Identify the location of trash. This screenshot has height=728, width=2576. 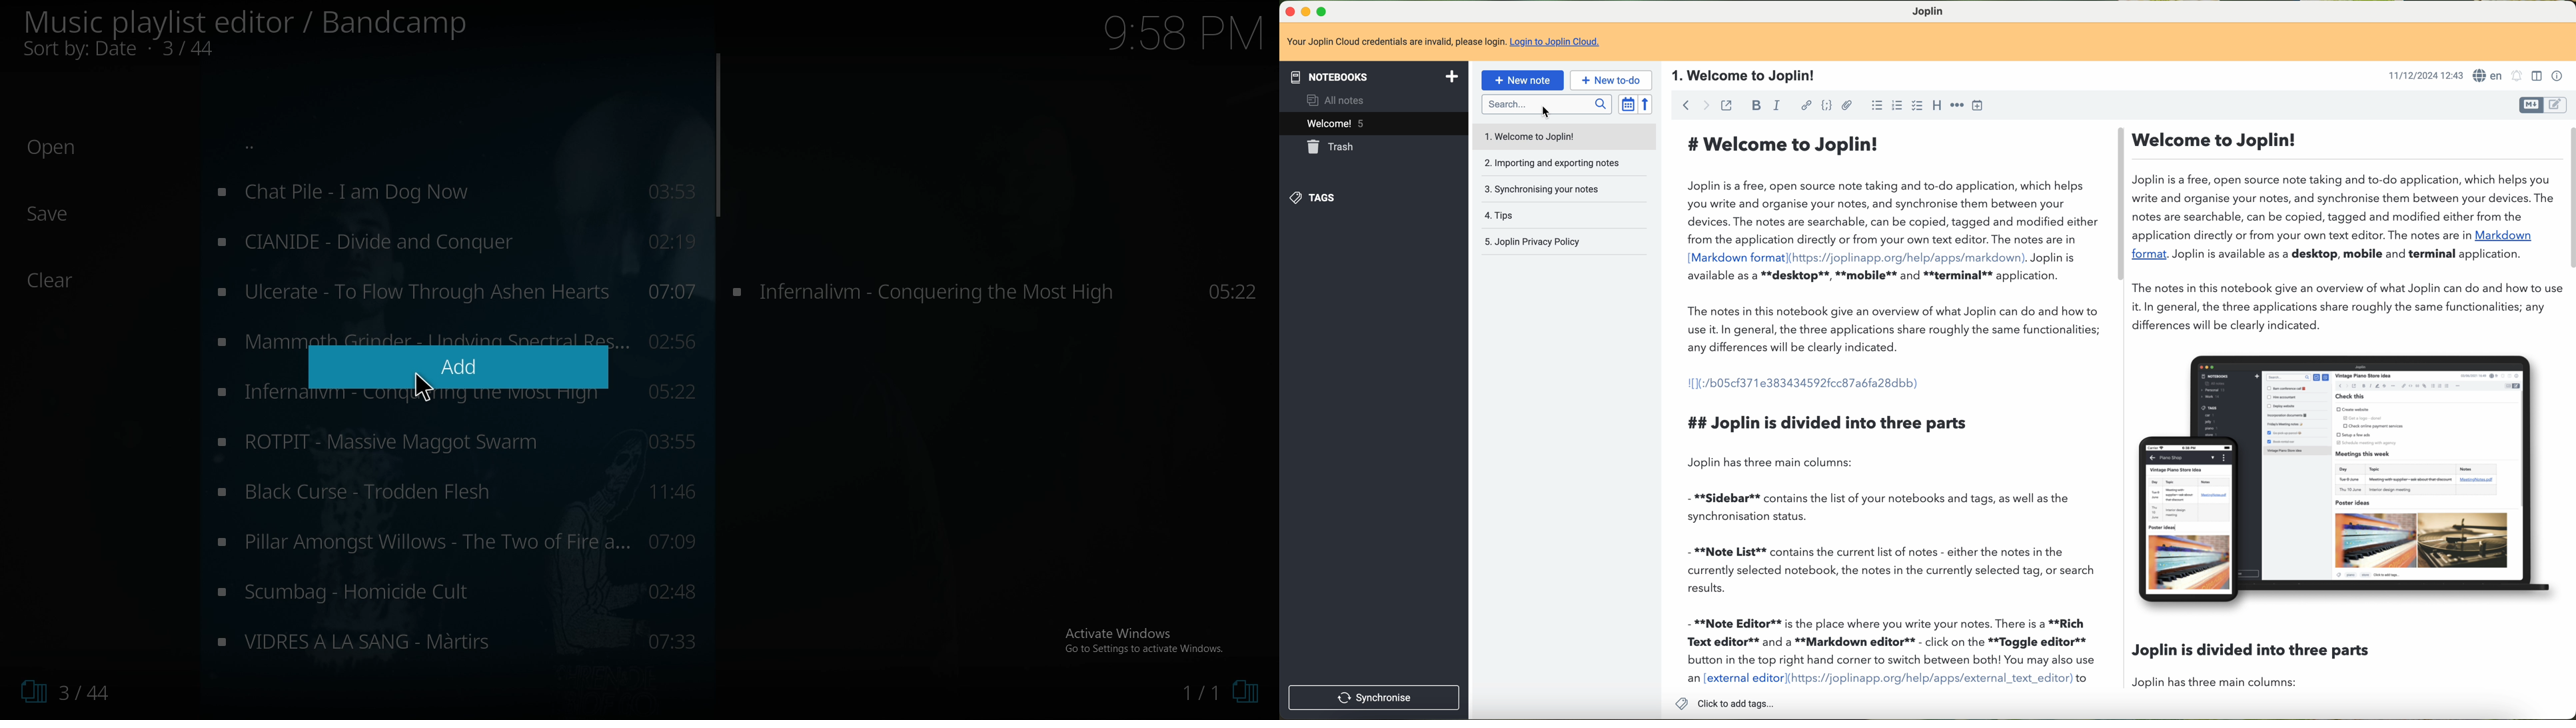
(1332, 147).